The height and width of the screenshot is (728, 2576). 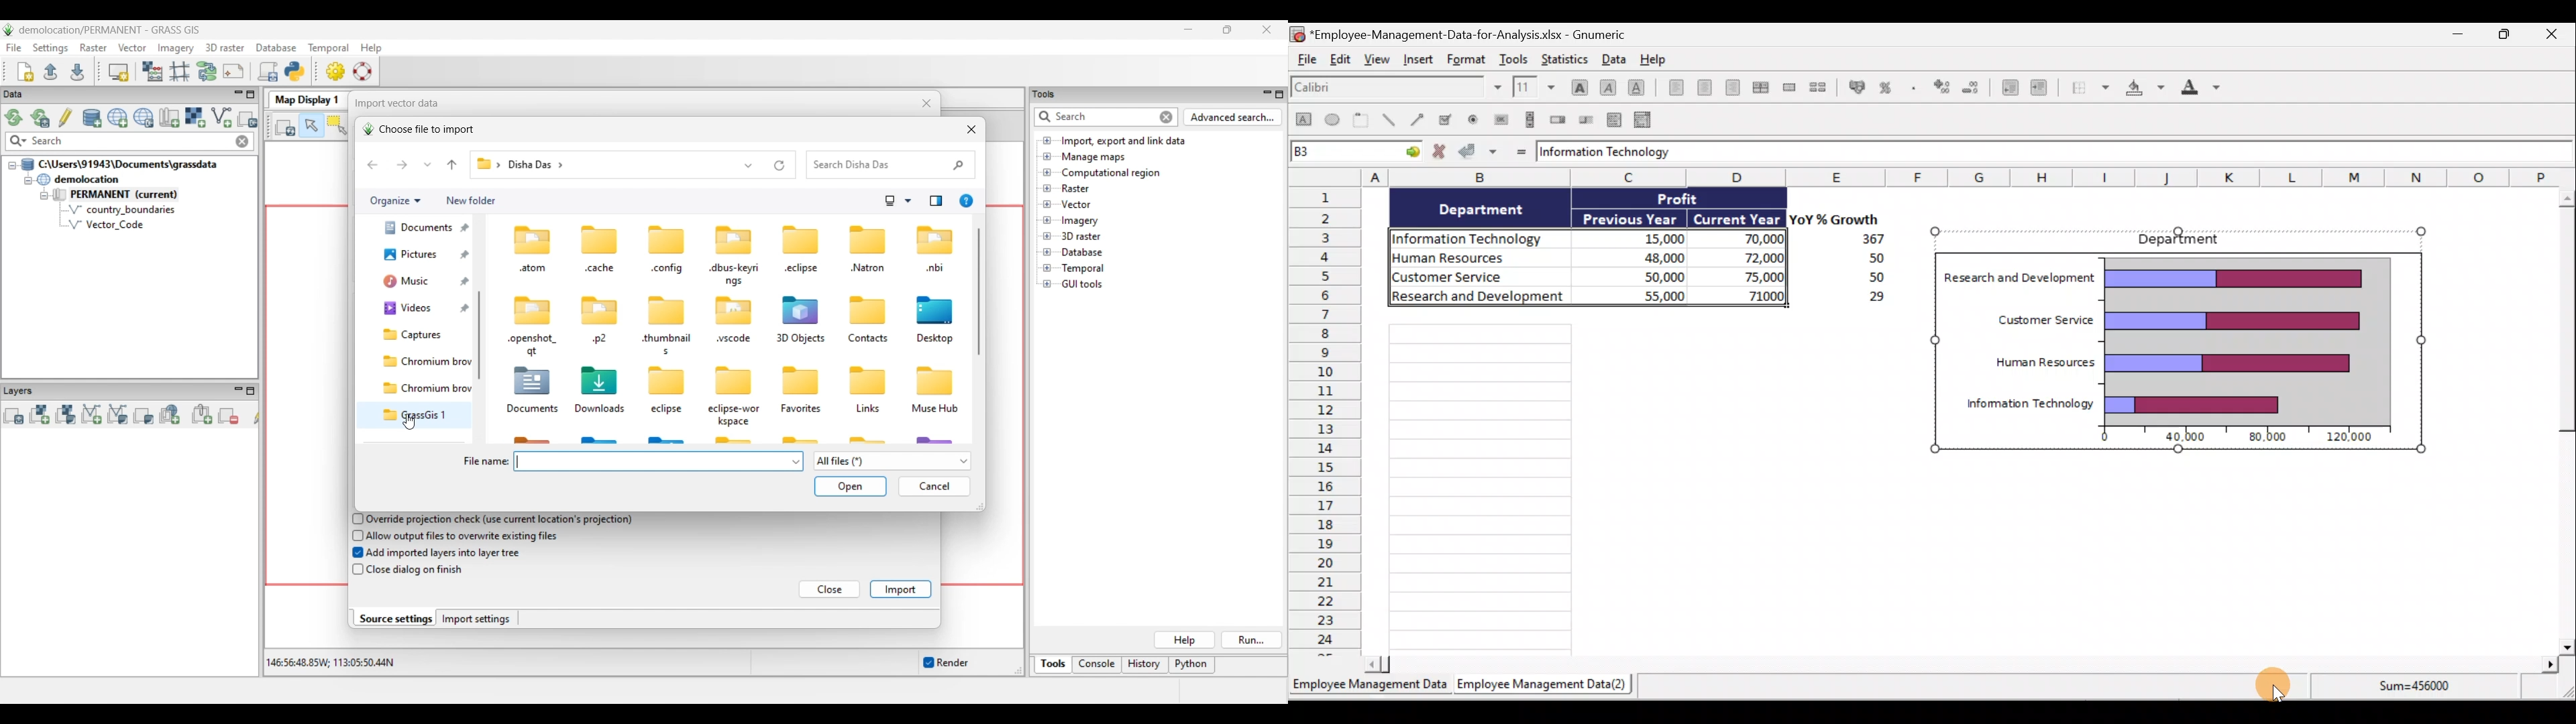 I want to click on Videos folder, so click(x=423, y=309).